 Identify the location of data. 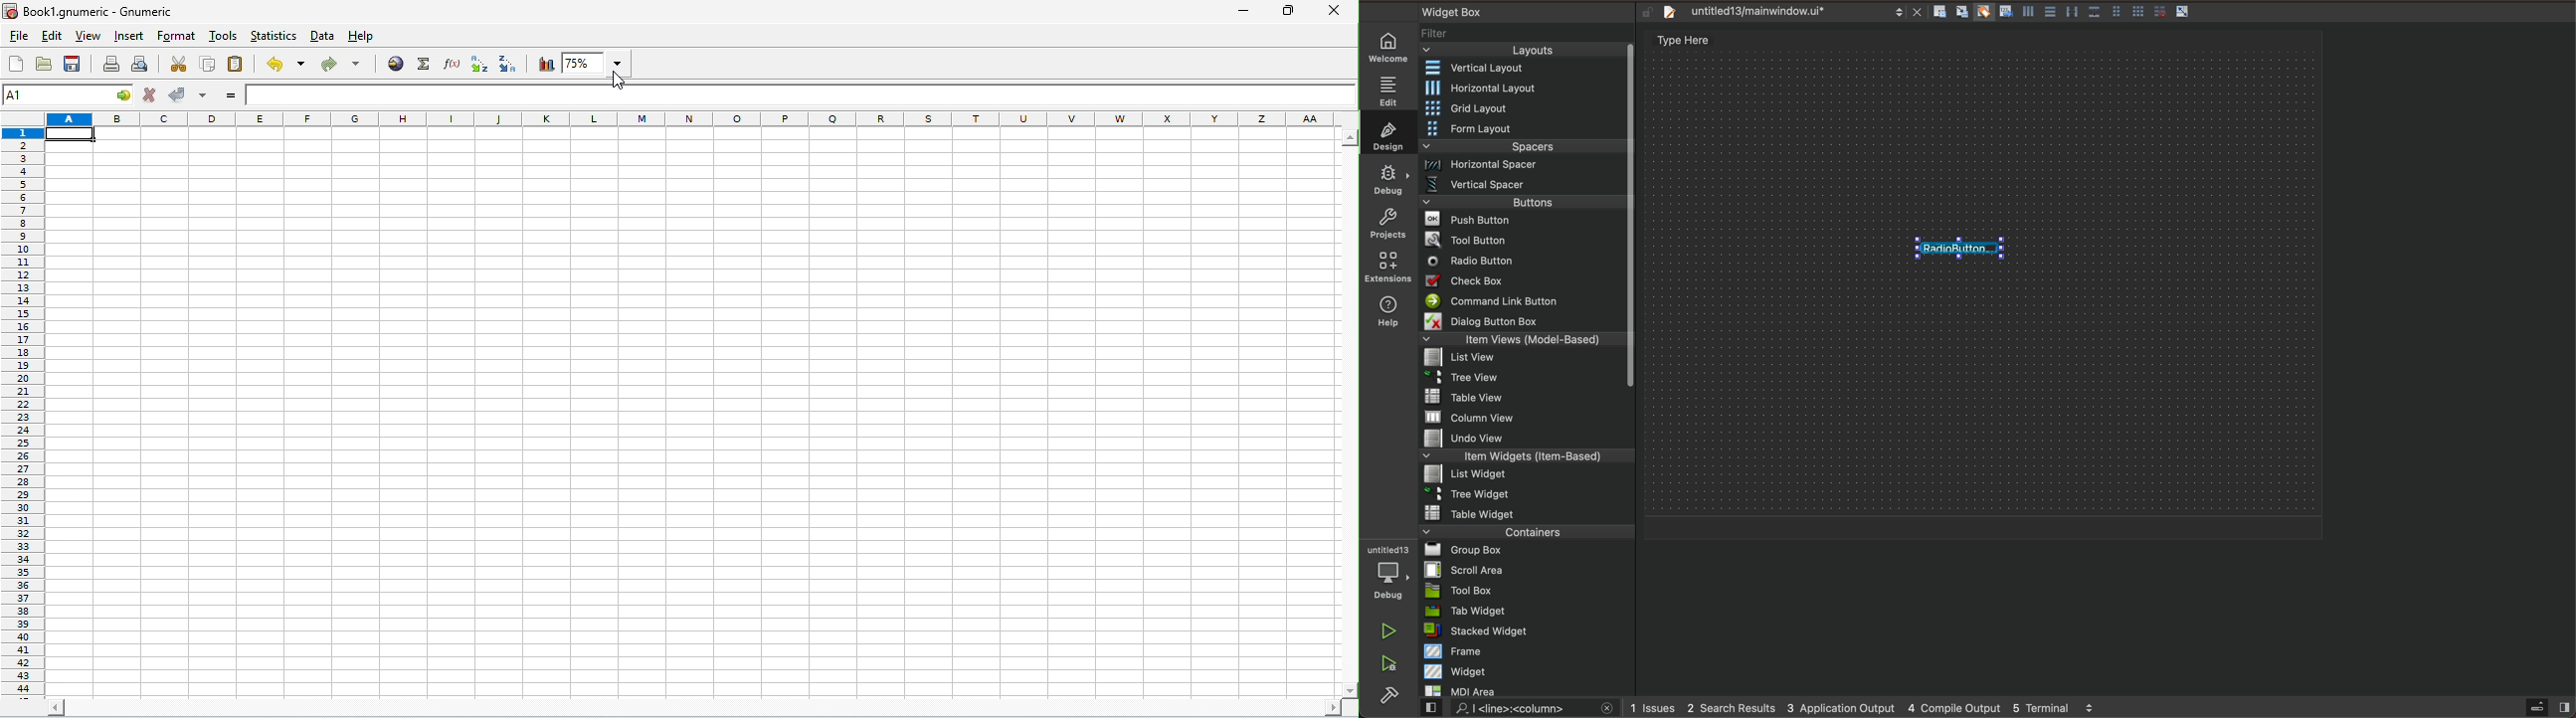
(324, 36).